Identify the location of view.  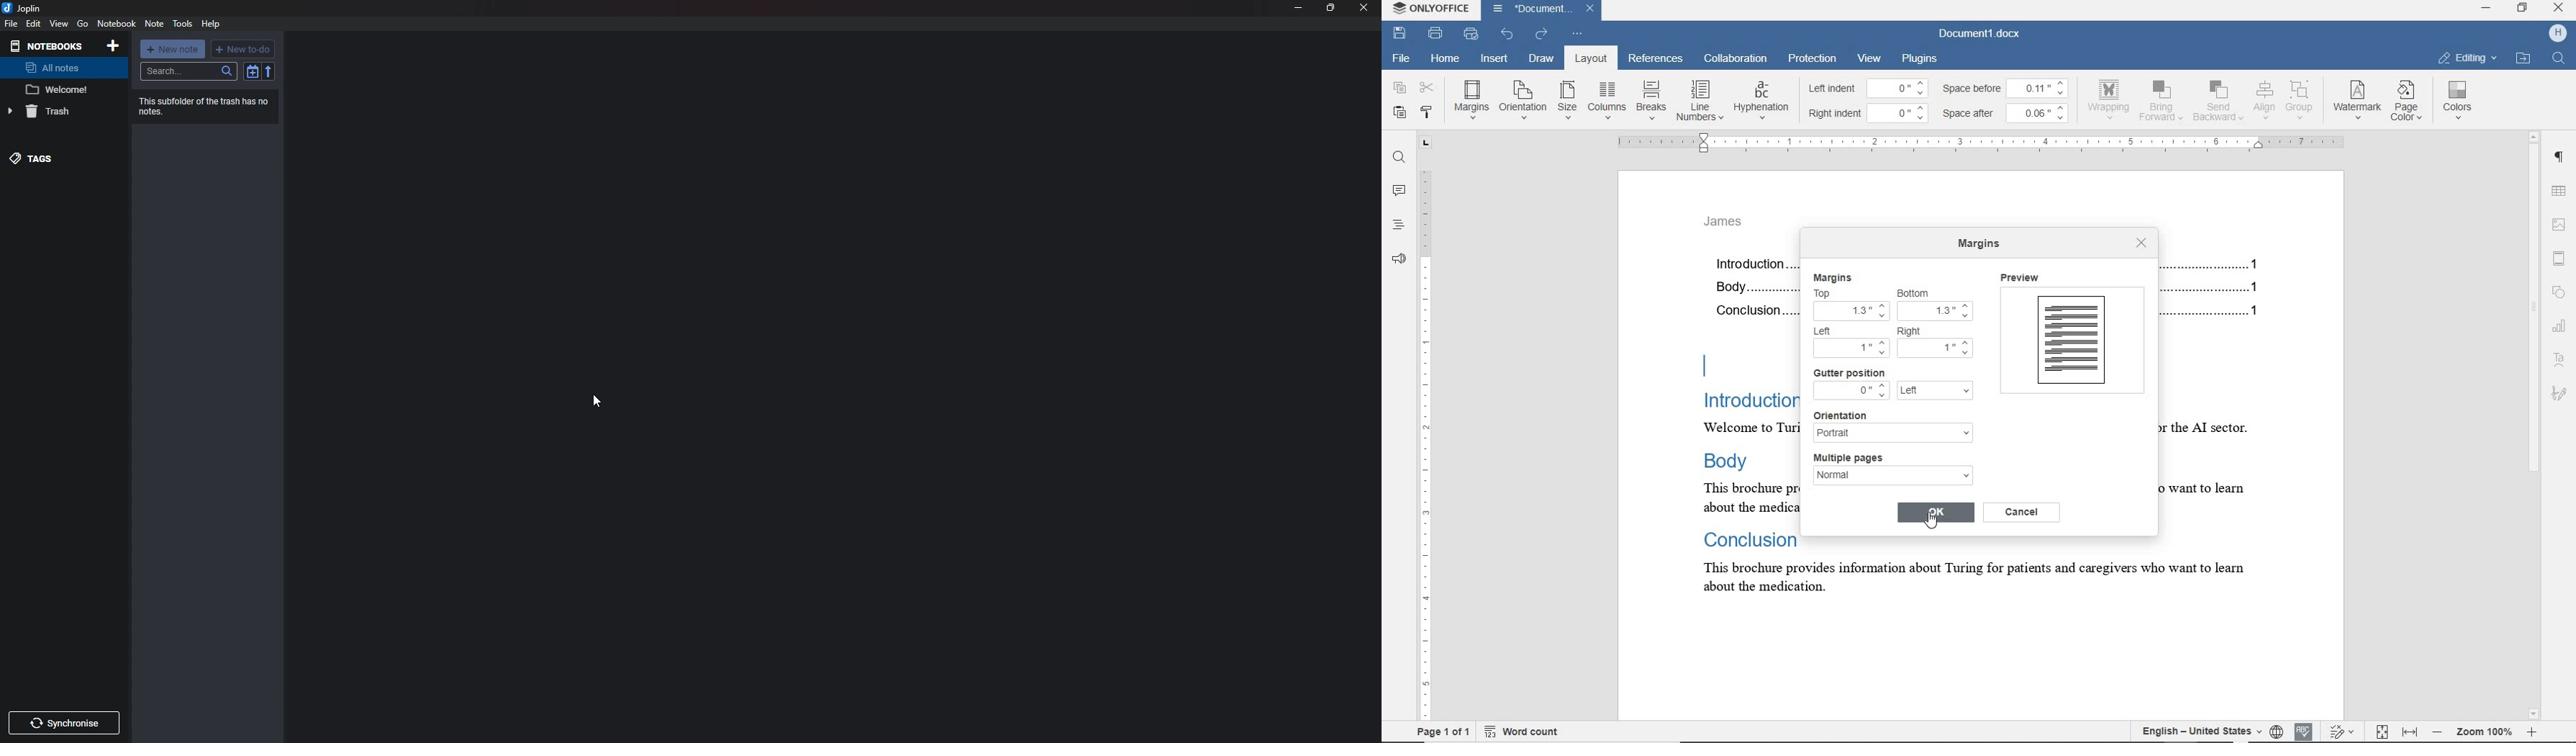
(1869, 58).